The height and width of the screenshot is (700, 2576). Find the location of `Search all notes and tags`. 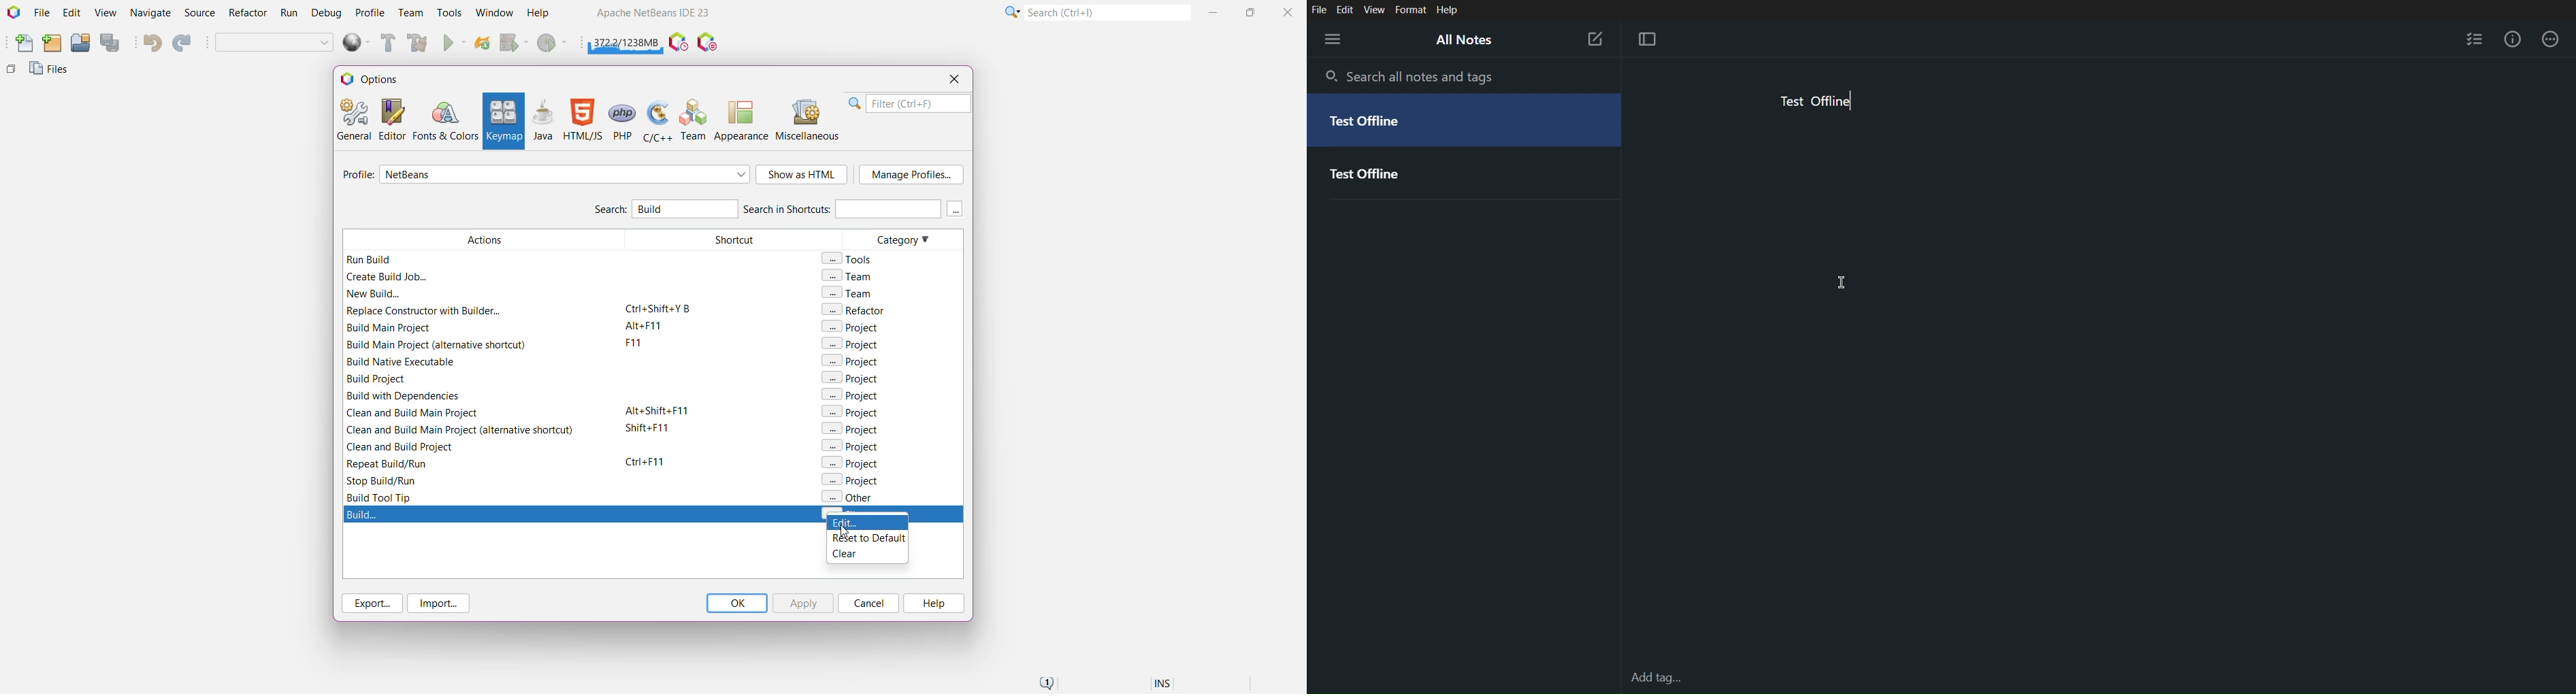

Search all notes and tags is located at coordinates (1411, 78).